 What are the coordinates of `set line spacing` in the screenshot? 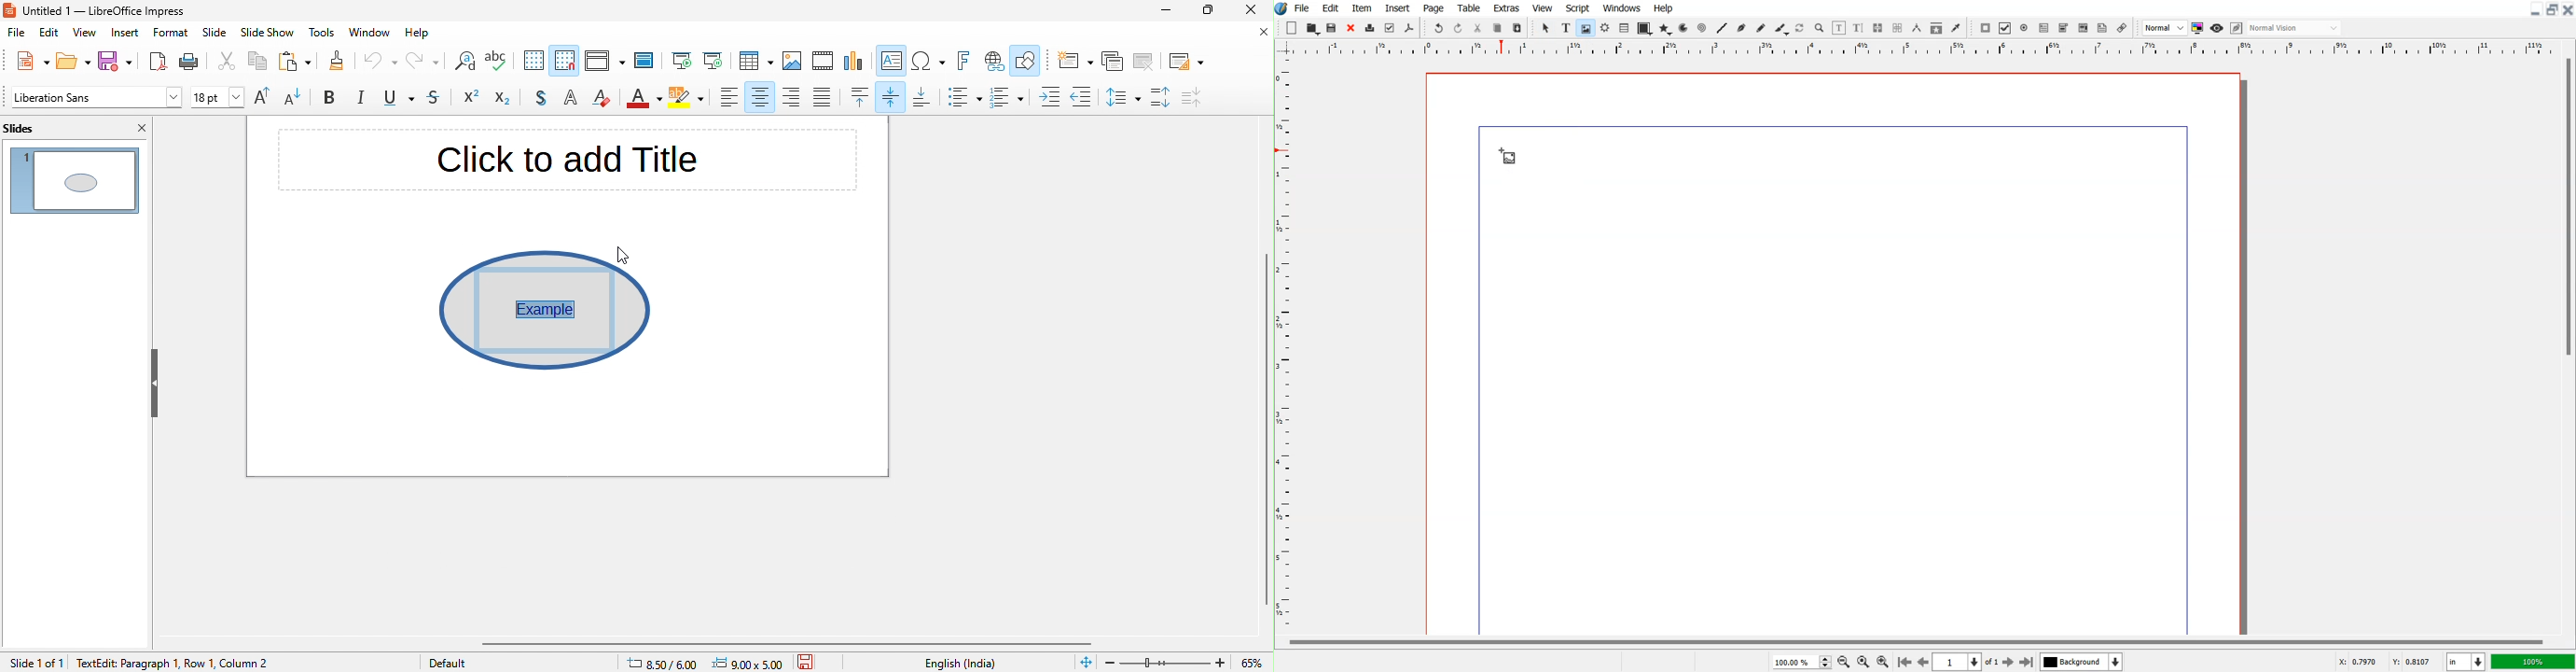 It's located at (1121, 96).